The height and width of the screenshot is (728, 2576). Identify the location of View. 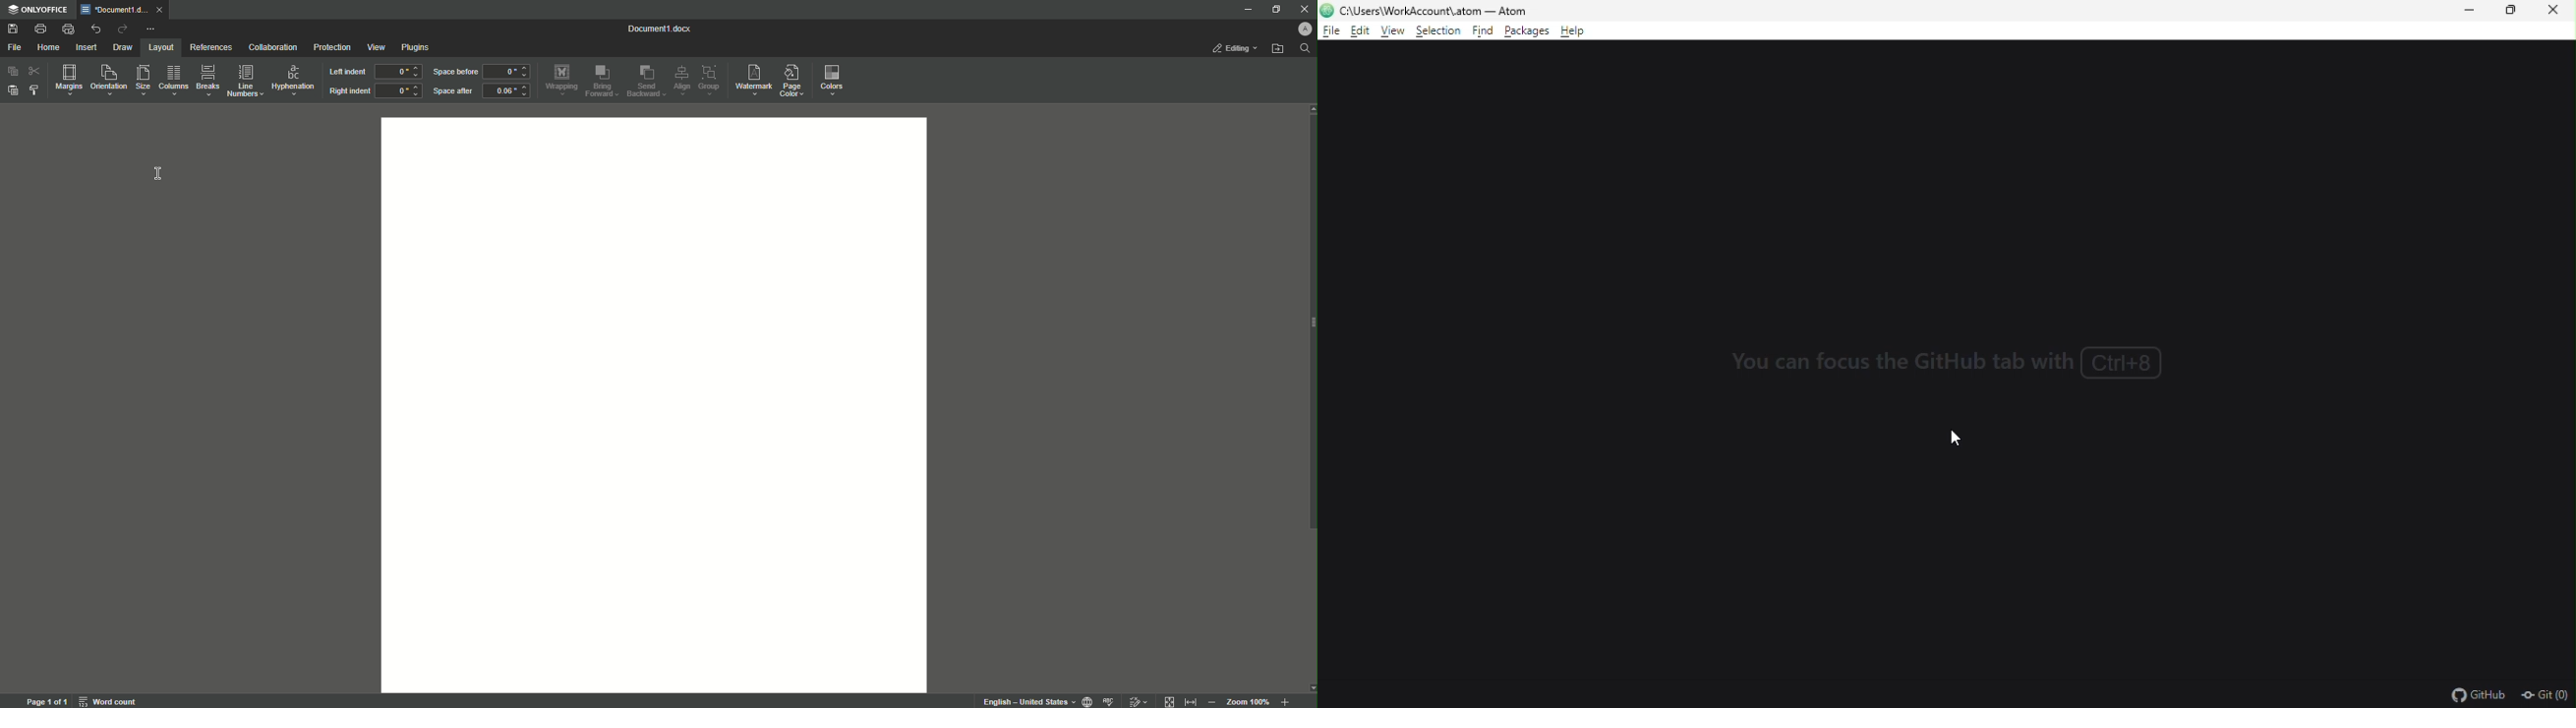
(375, 47).